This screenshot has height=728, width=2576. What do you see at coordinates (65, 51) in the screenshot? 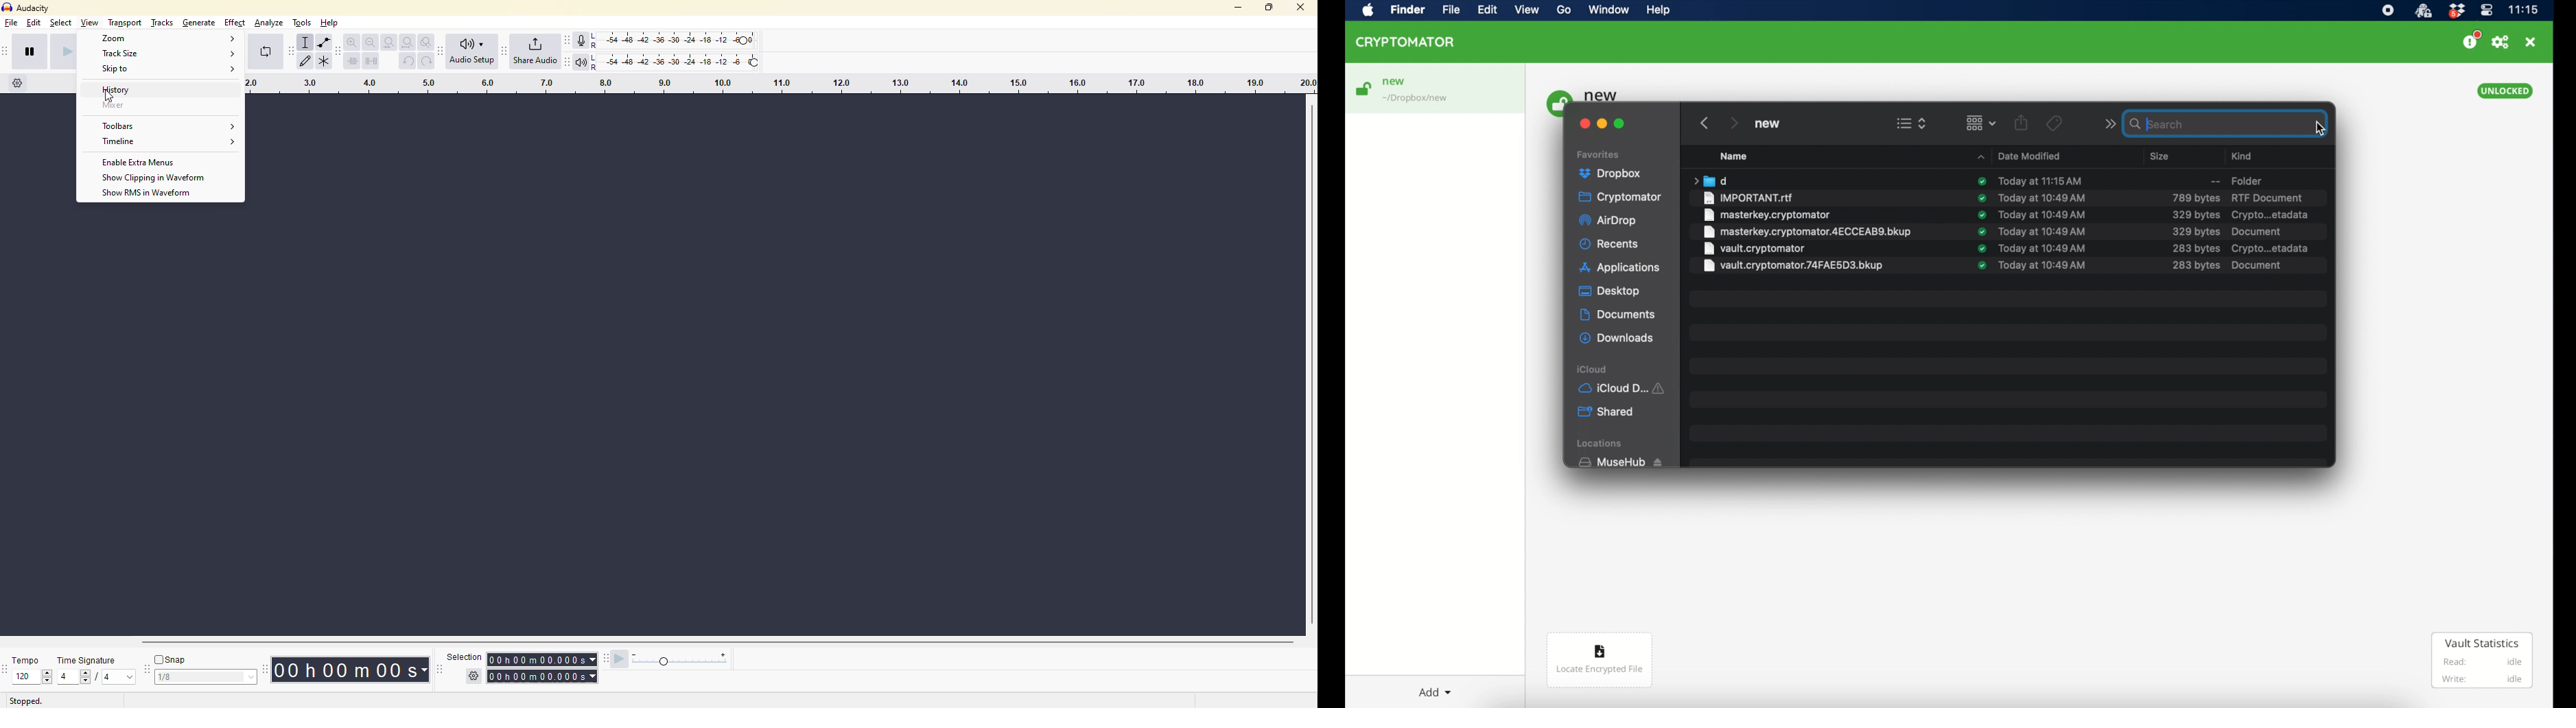
I see `play` at bounding box center [65, 51].